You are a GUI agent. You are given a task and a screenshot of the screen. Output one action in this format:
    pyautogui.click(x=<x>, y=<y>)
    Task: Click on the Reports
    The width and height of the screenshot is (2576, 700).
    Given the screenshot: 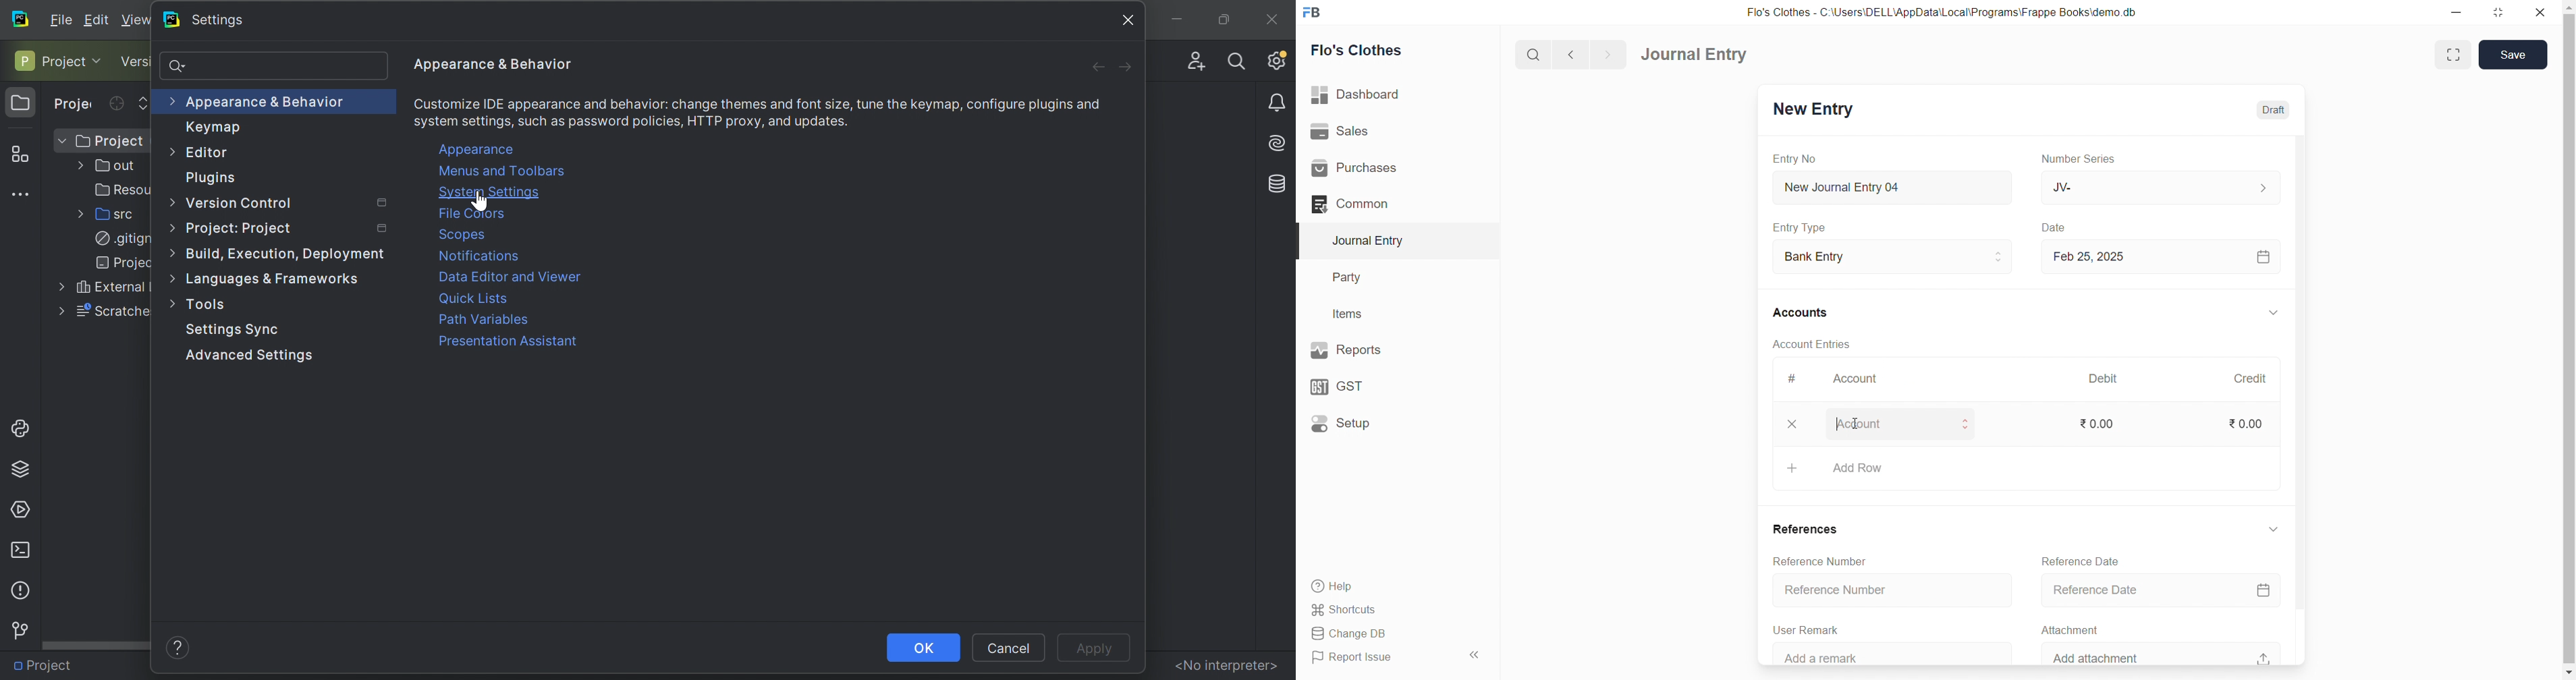 What is the action you would take?
    pyautogui.click(x=1389, y=349)
    